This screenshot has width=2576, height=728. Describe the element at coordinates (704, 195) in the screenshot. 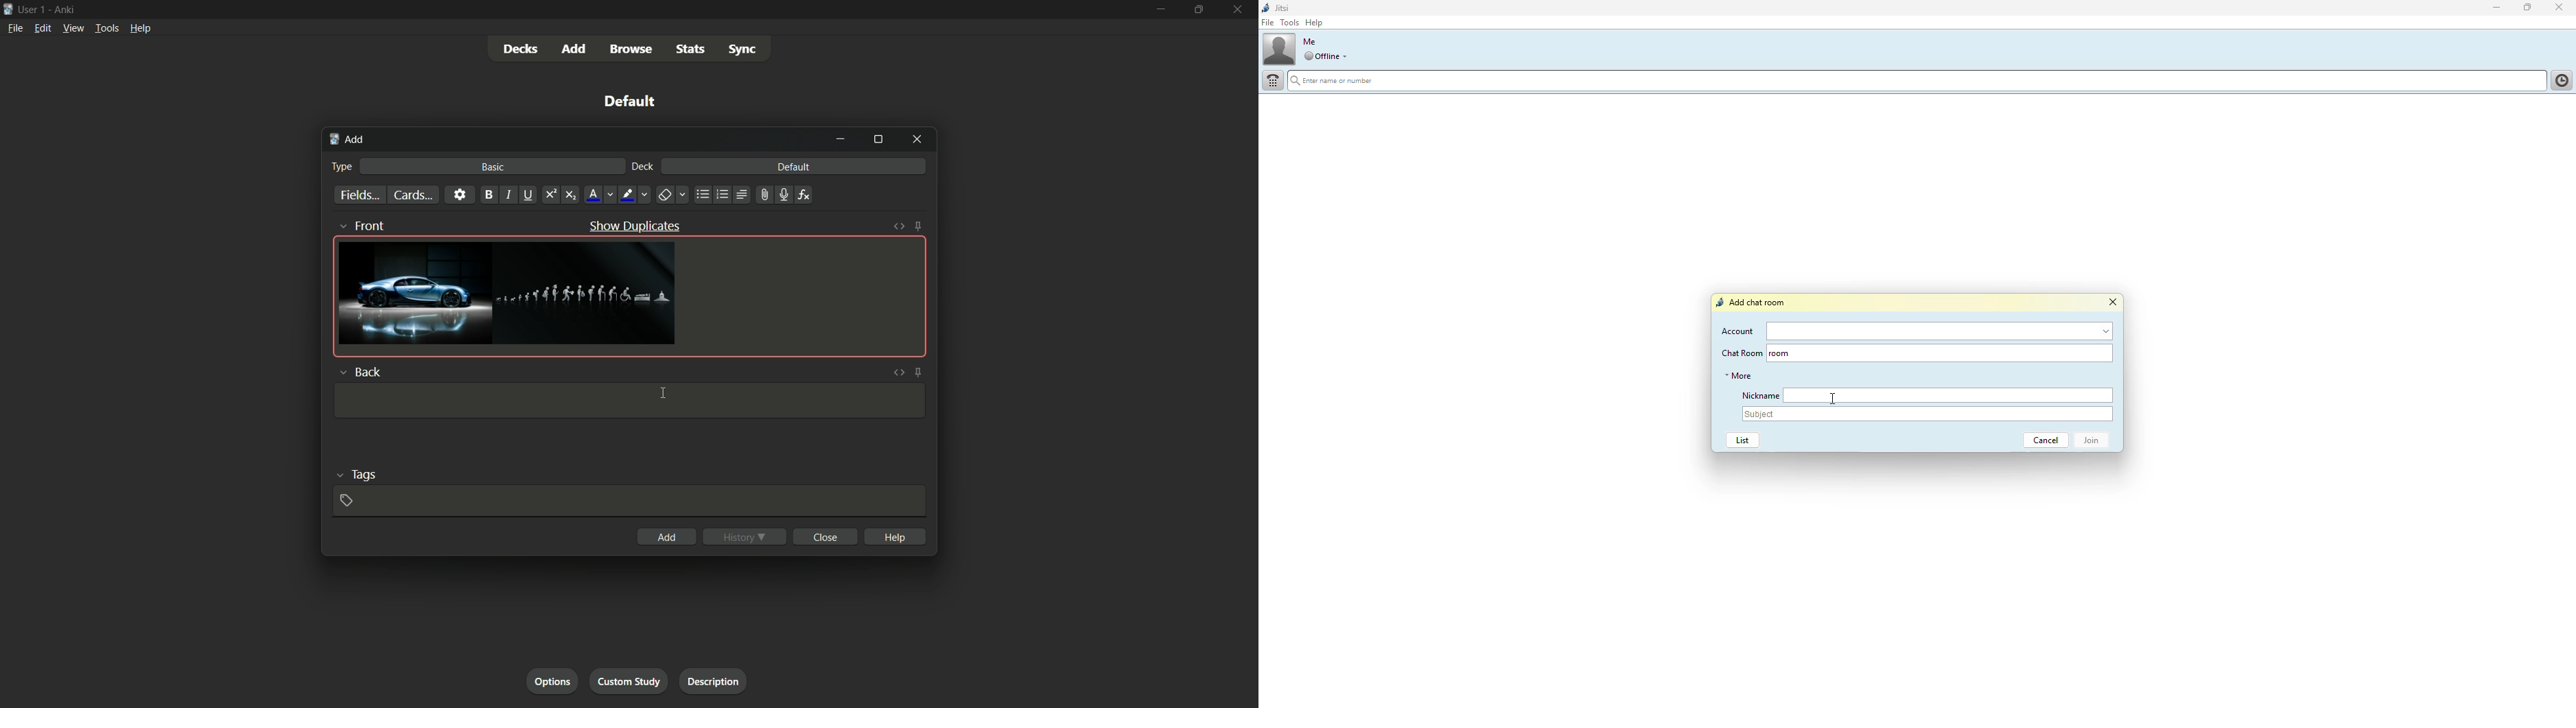

I see `unordered list` at that location.